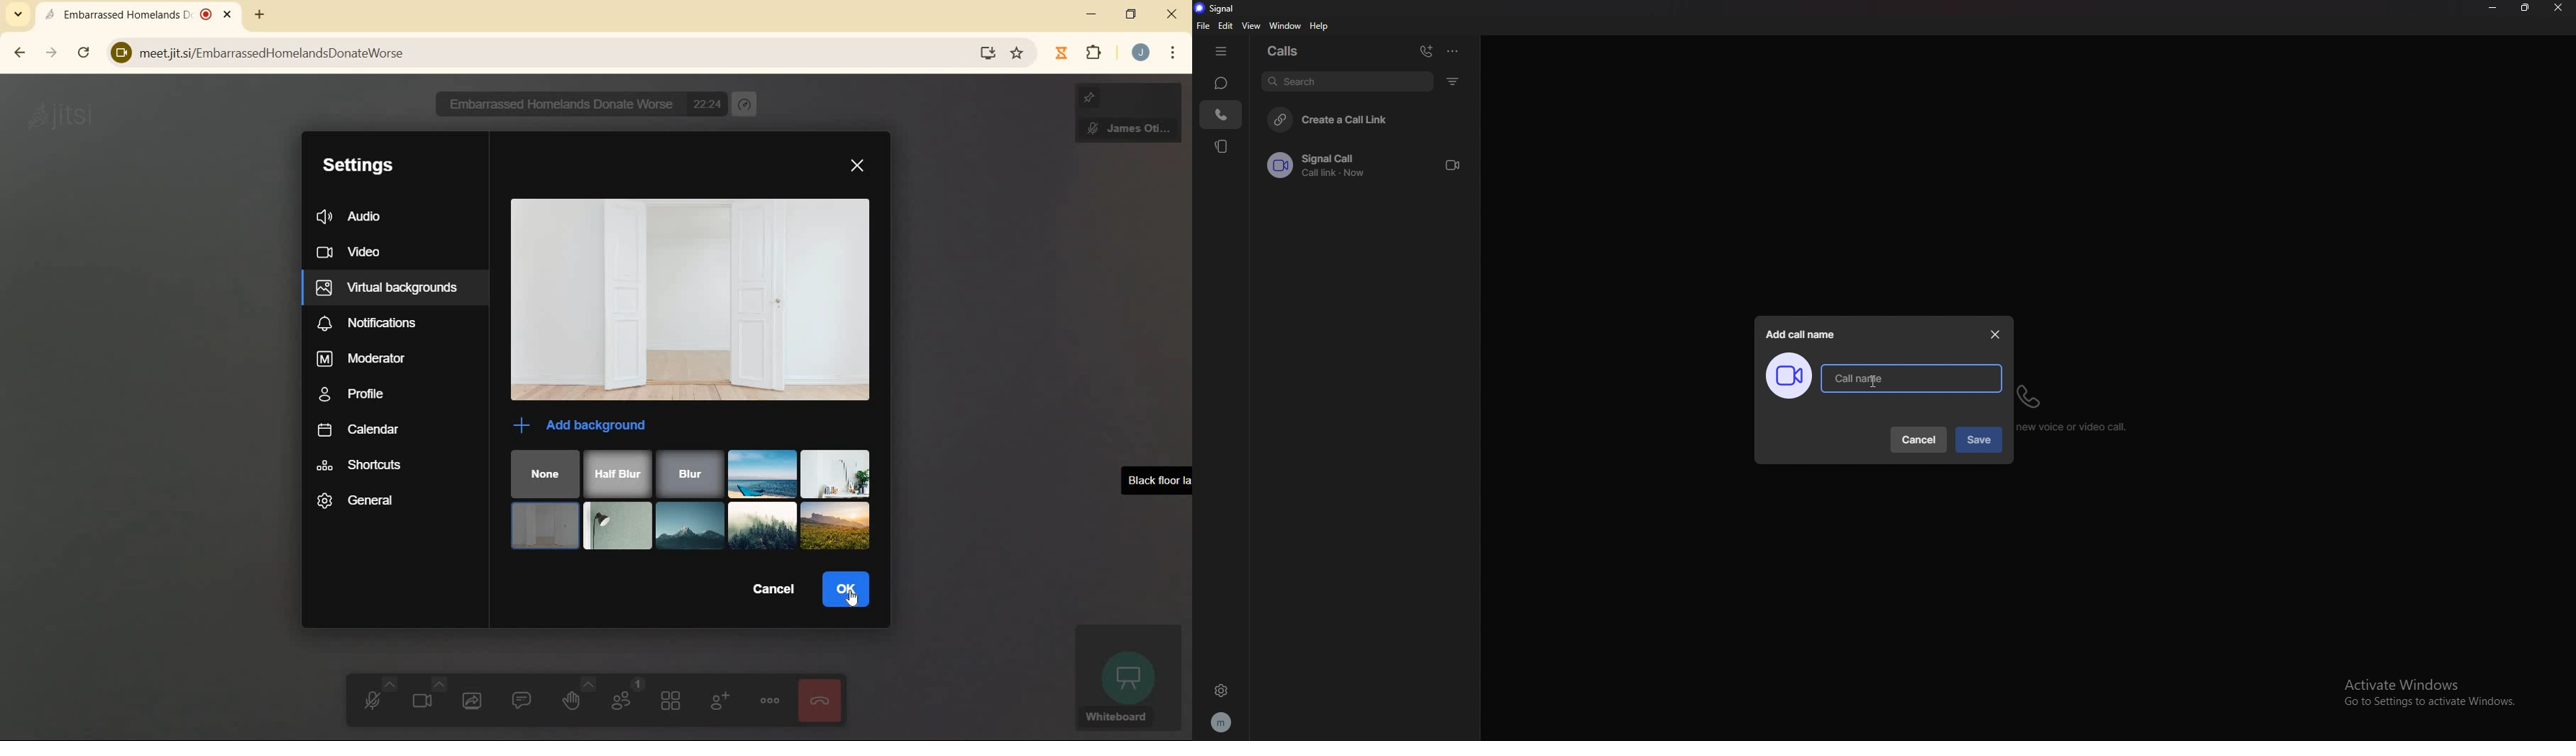 Image resolution: width=2576 pixels, height=756 pixels. I want to click on search, so click(1347, 81).